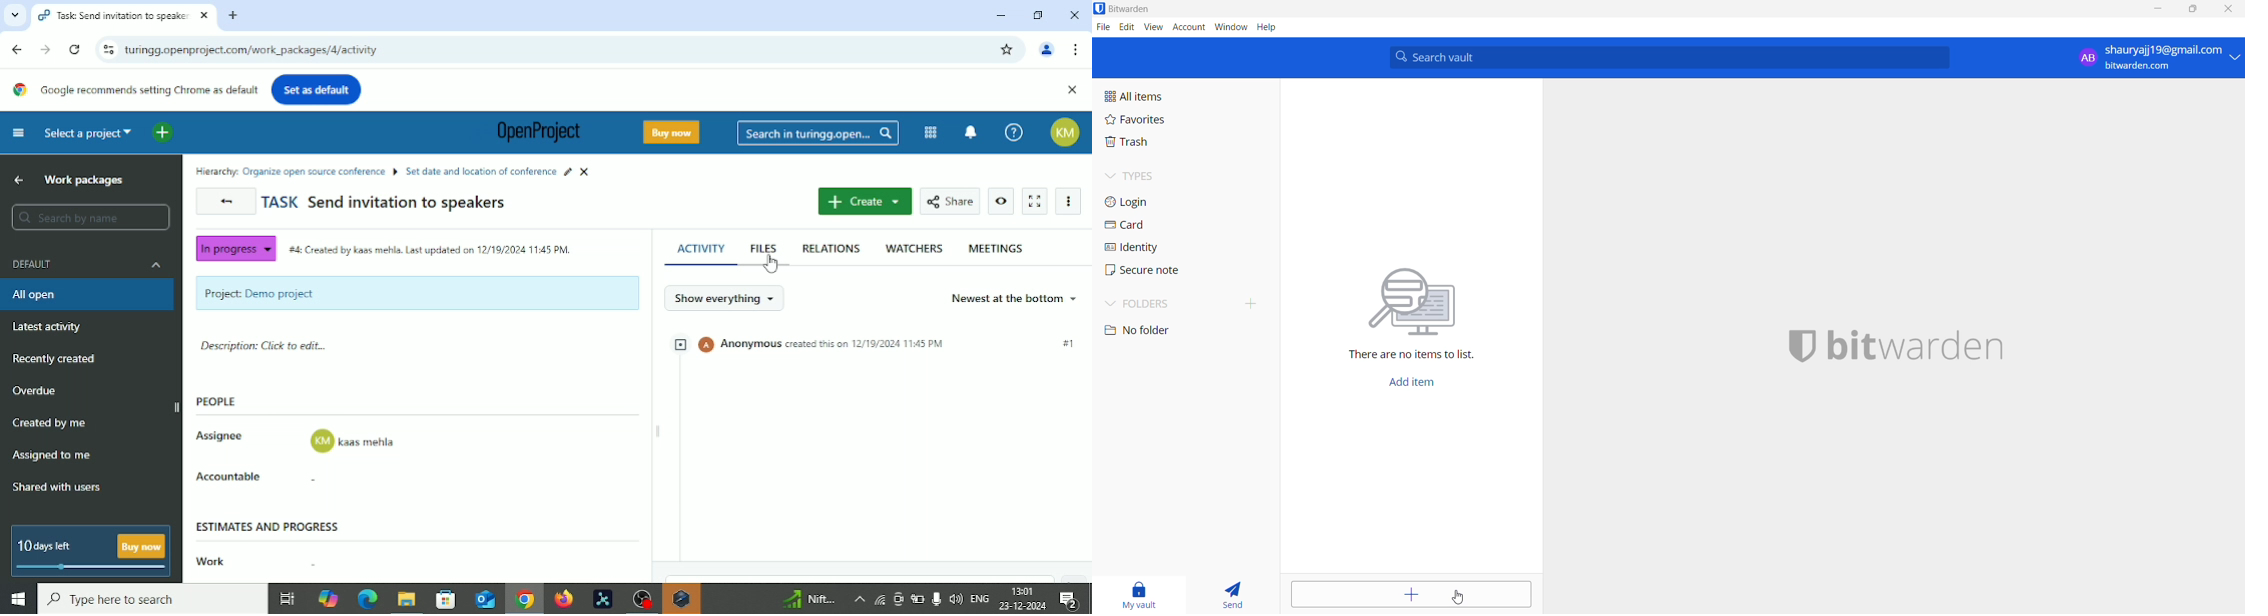 The width and height of the screenshot is (2268, 616). What do you see at coordinates (443, 598) in the screenshot?
I see `Microsoft store` at bounding box center [443, 598].